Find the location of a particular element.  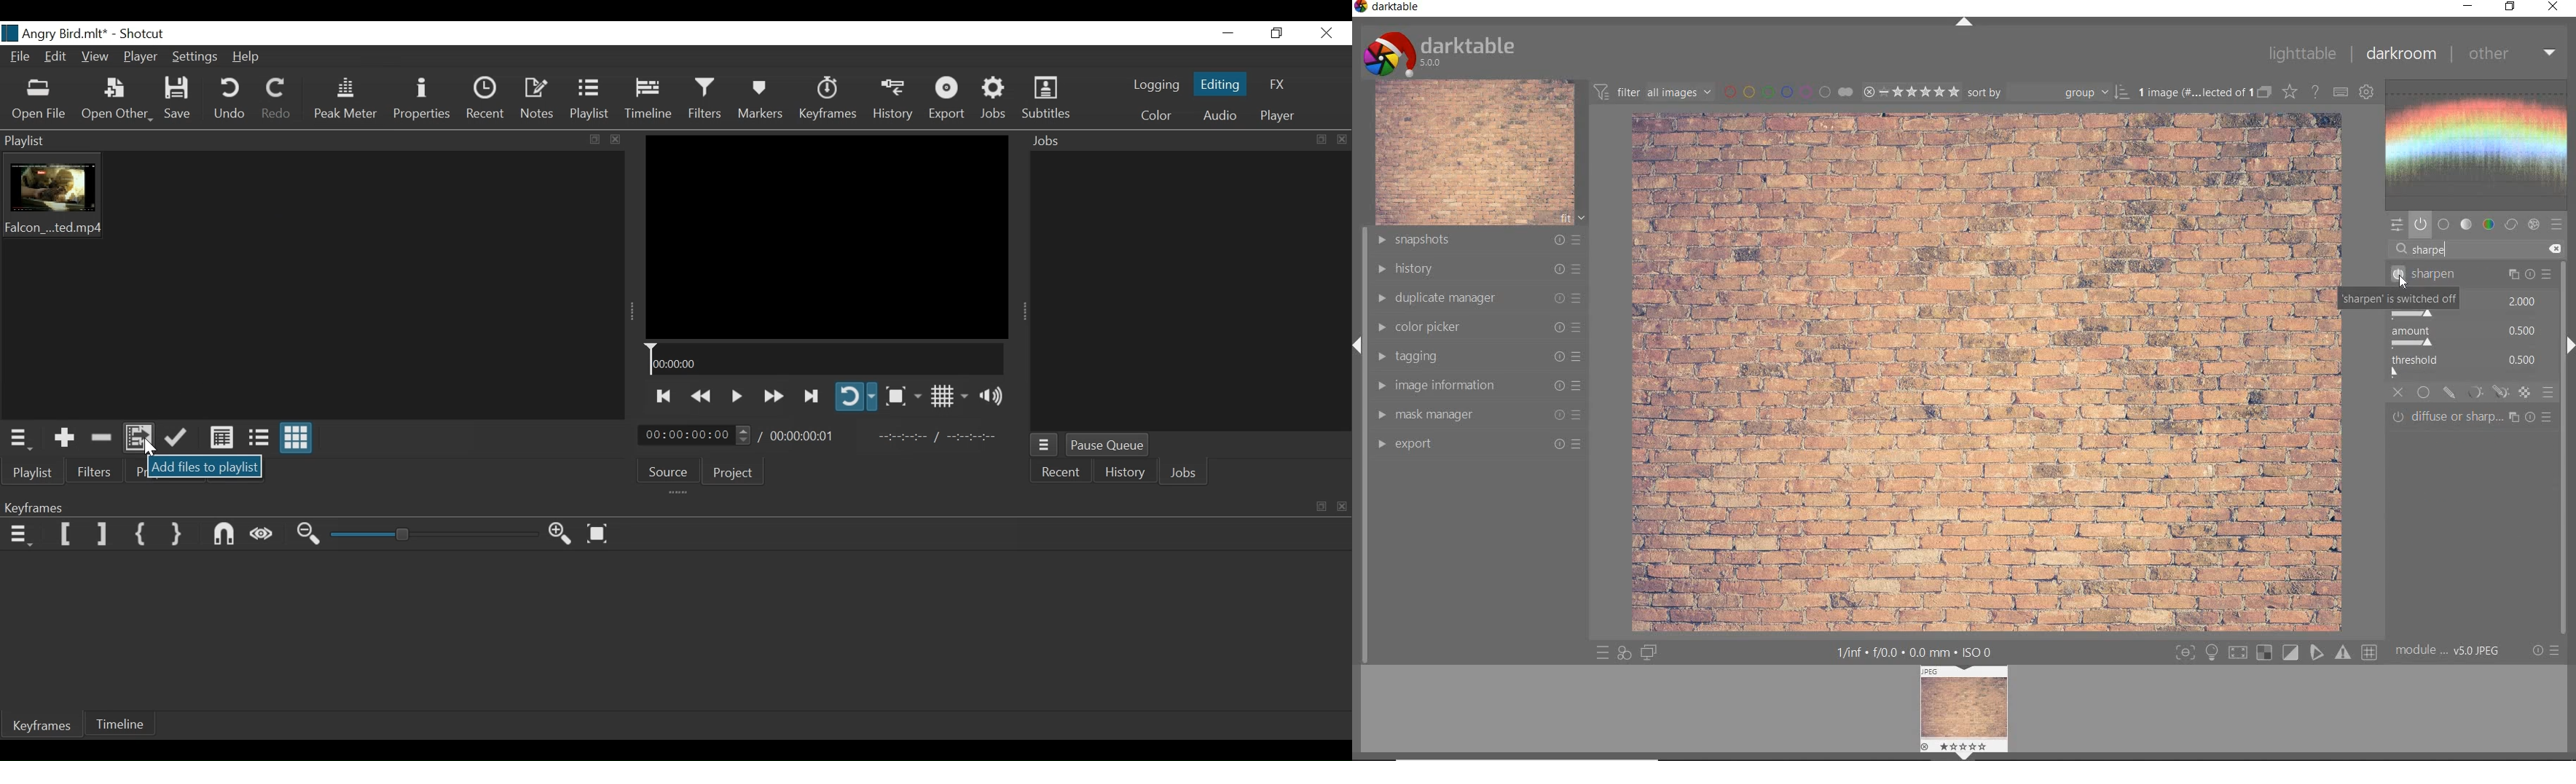

up is located at coordinates (1966, 23).